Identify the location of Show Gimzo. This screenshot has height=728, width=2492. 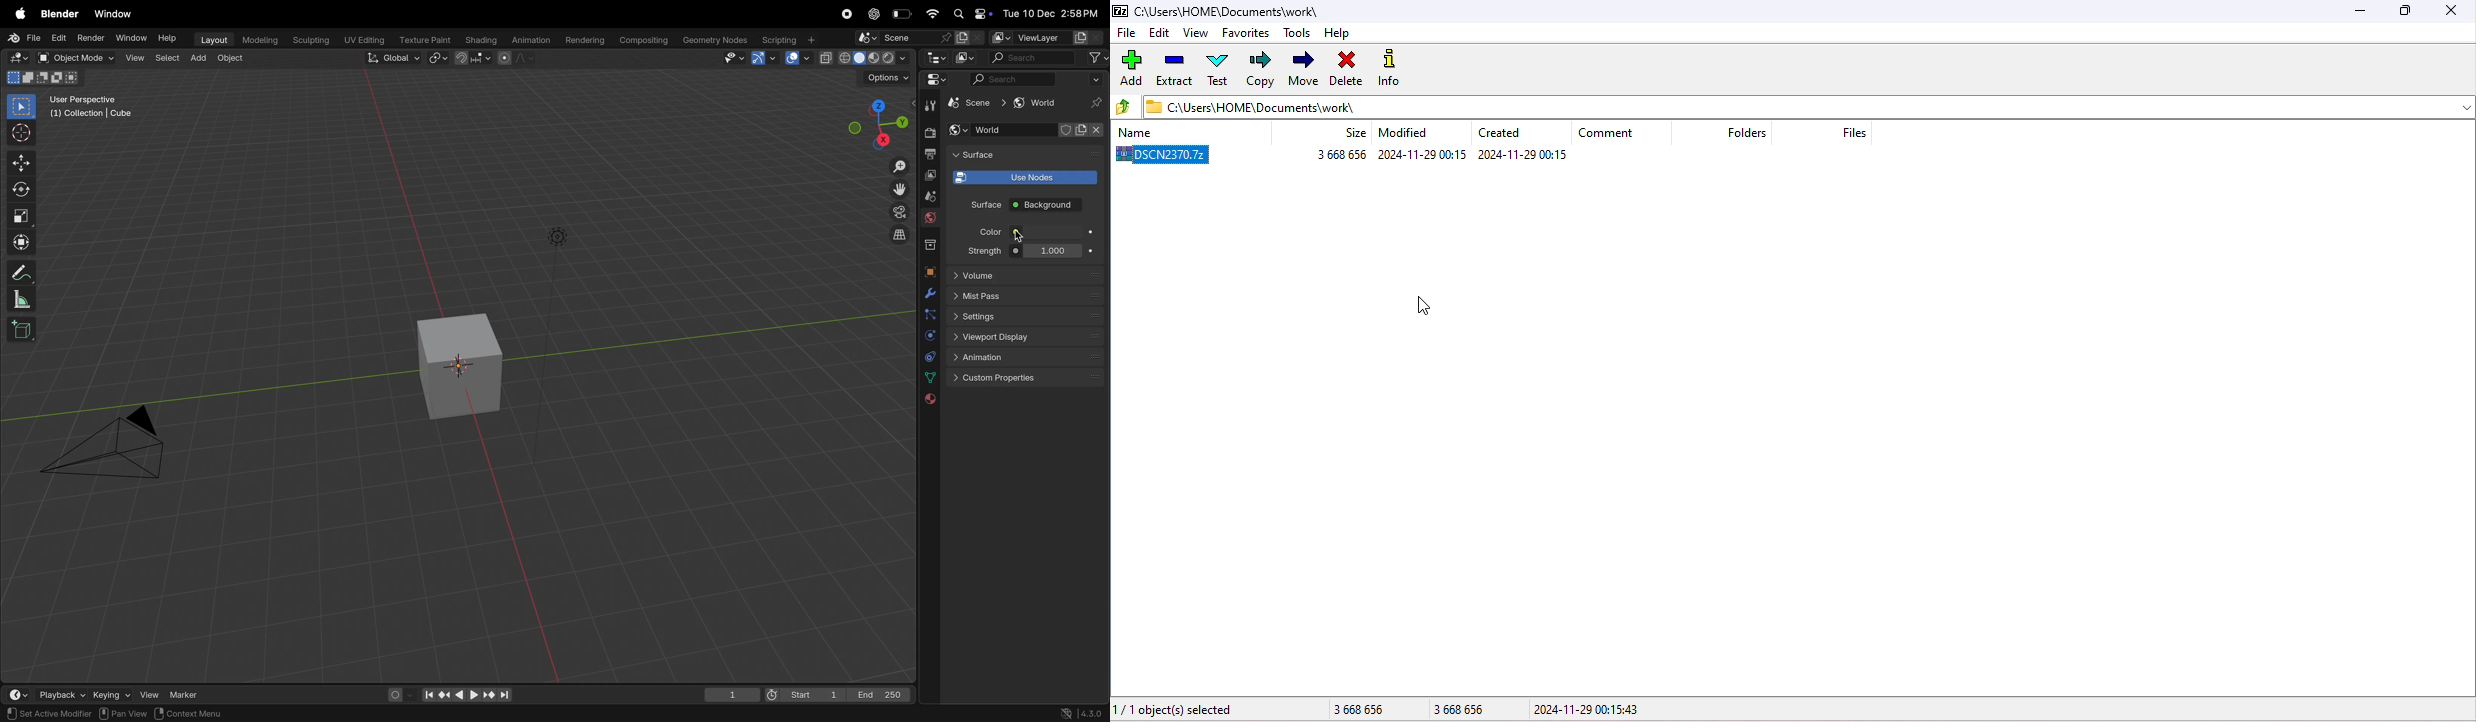
(764, 59).